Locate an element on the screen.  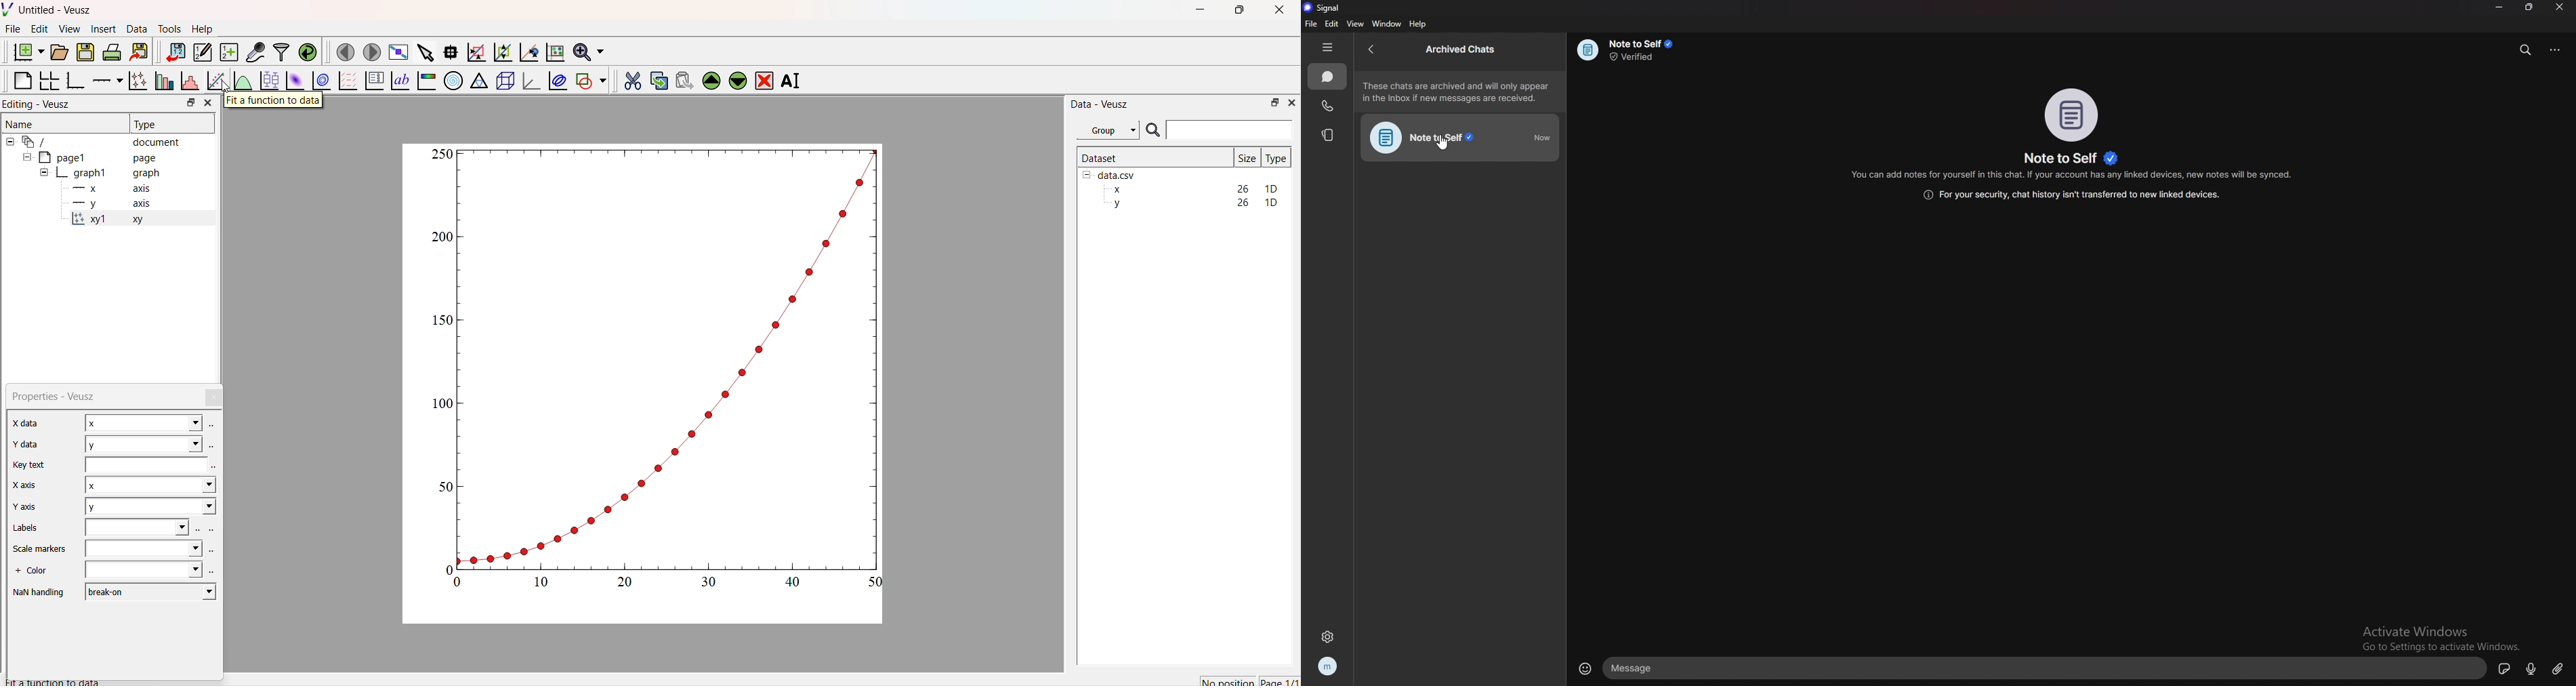
Plot Key is located at coordinates (374, 81).